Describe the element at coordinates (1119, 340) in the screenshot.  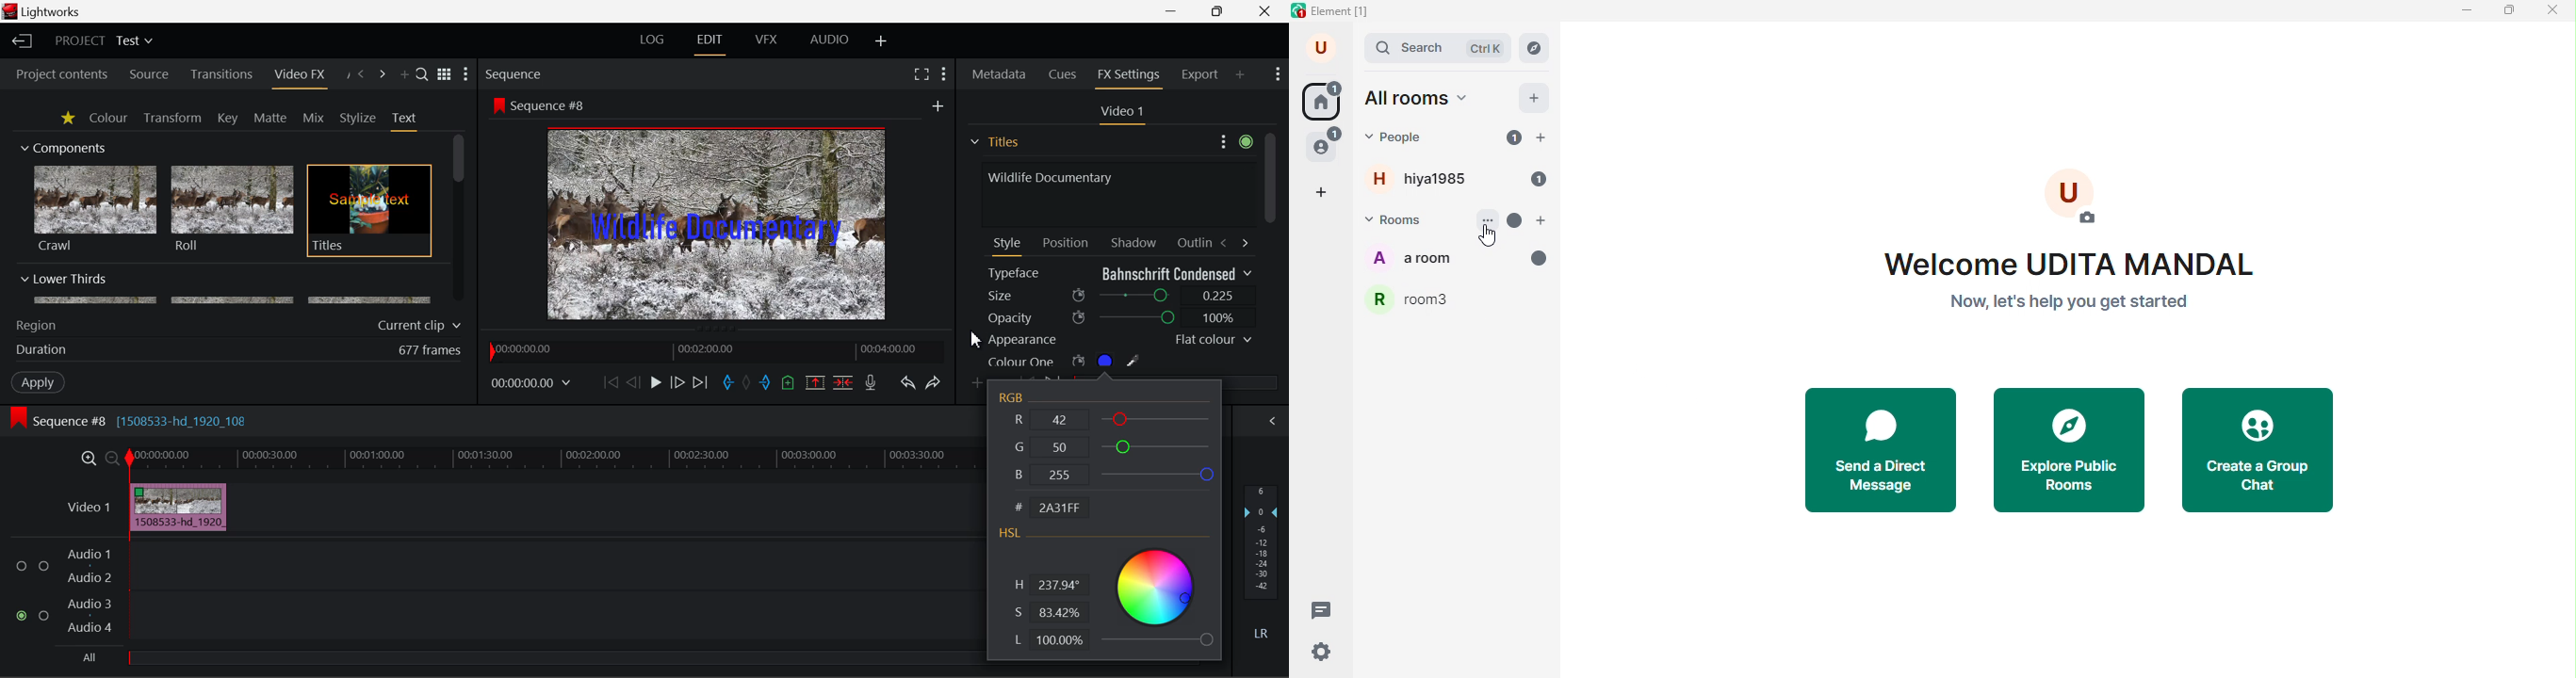
I see `Appearance` at that location.